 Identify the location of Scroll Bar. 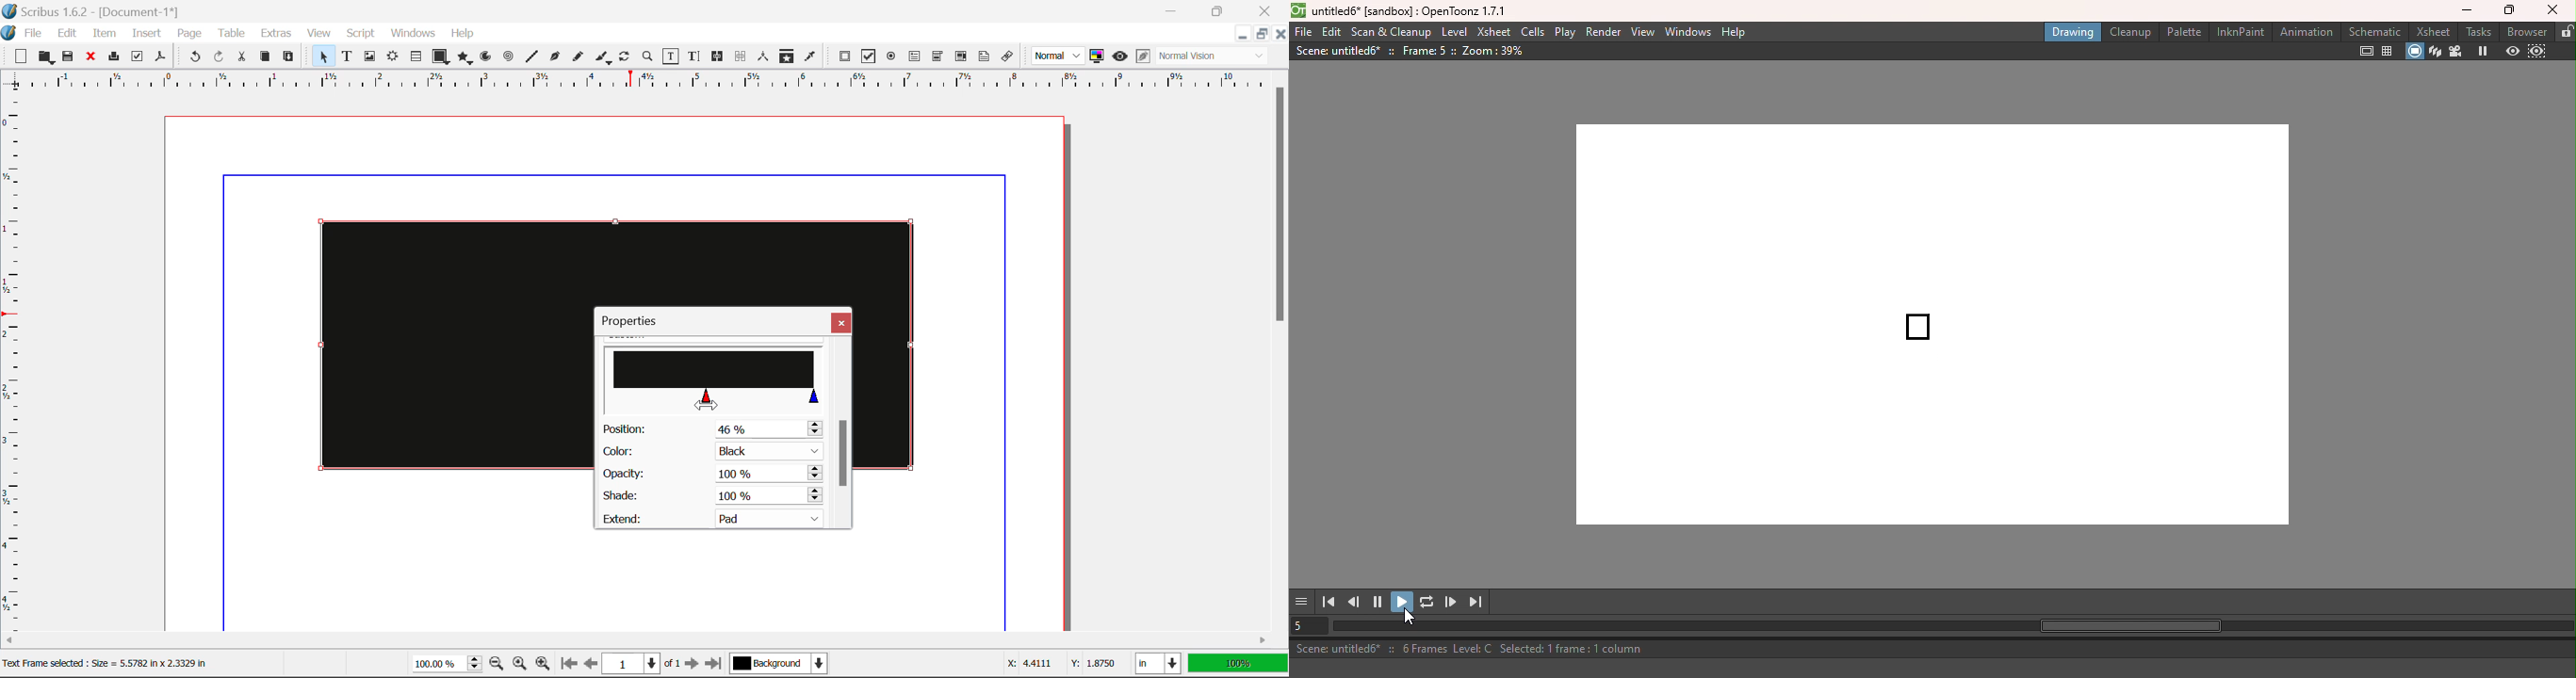
(843, 433).